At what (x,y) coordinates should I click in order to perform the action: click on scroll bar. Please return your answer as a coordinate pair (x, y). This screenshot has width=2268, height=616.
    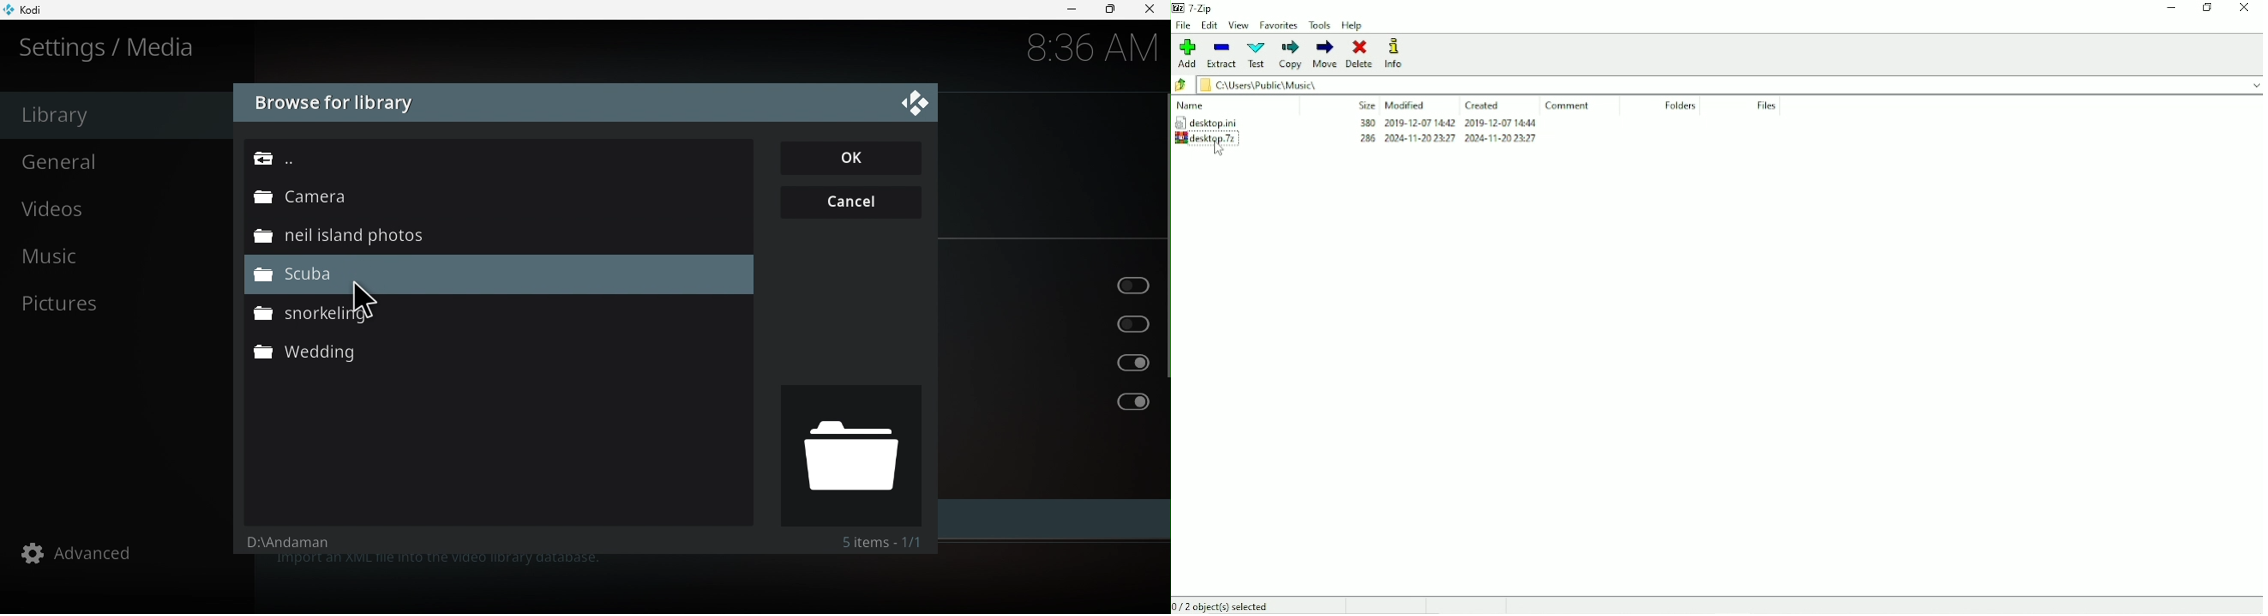
    Looking at the image, I should click on (1165, 315).